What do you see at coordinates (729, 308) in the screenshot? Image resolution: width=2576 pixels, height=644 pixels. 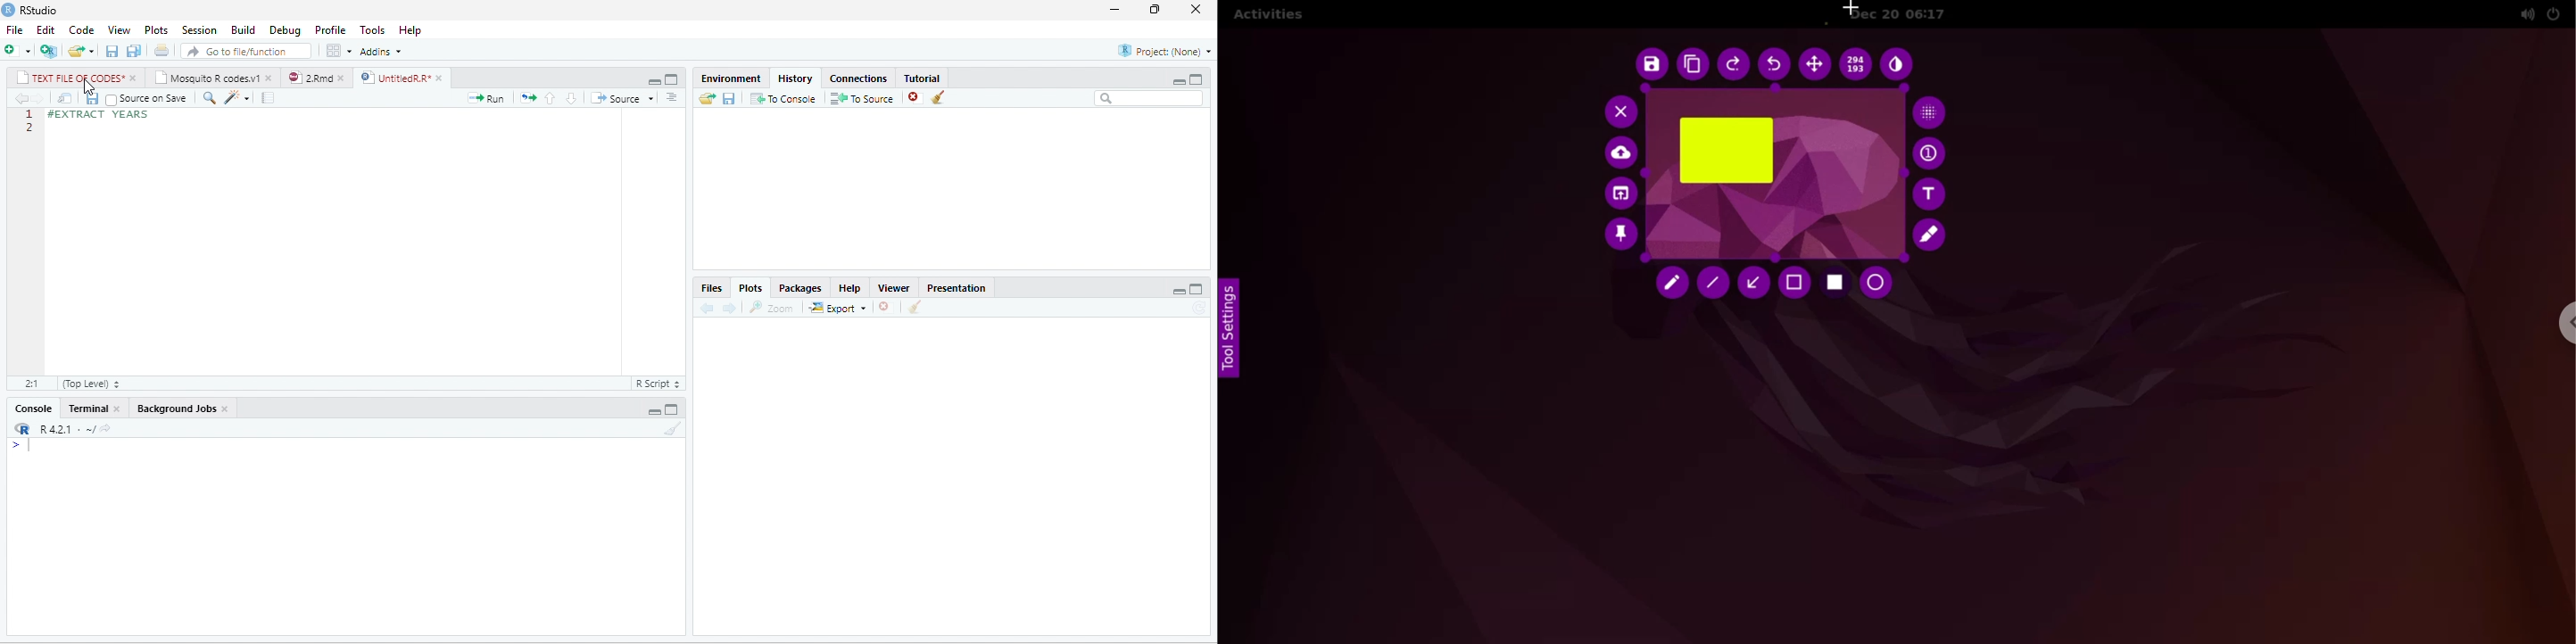 I see `forward` at bounding box center [729, 308].